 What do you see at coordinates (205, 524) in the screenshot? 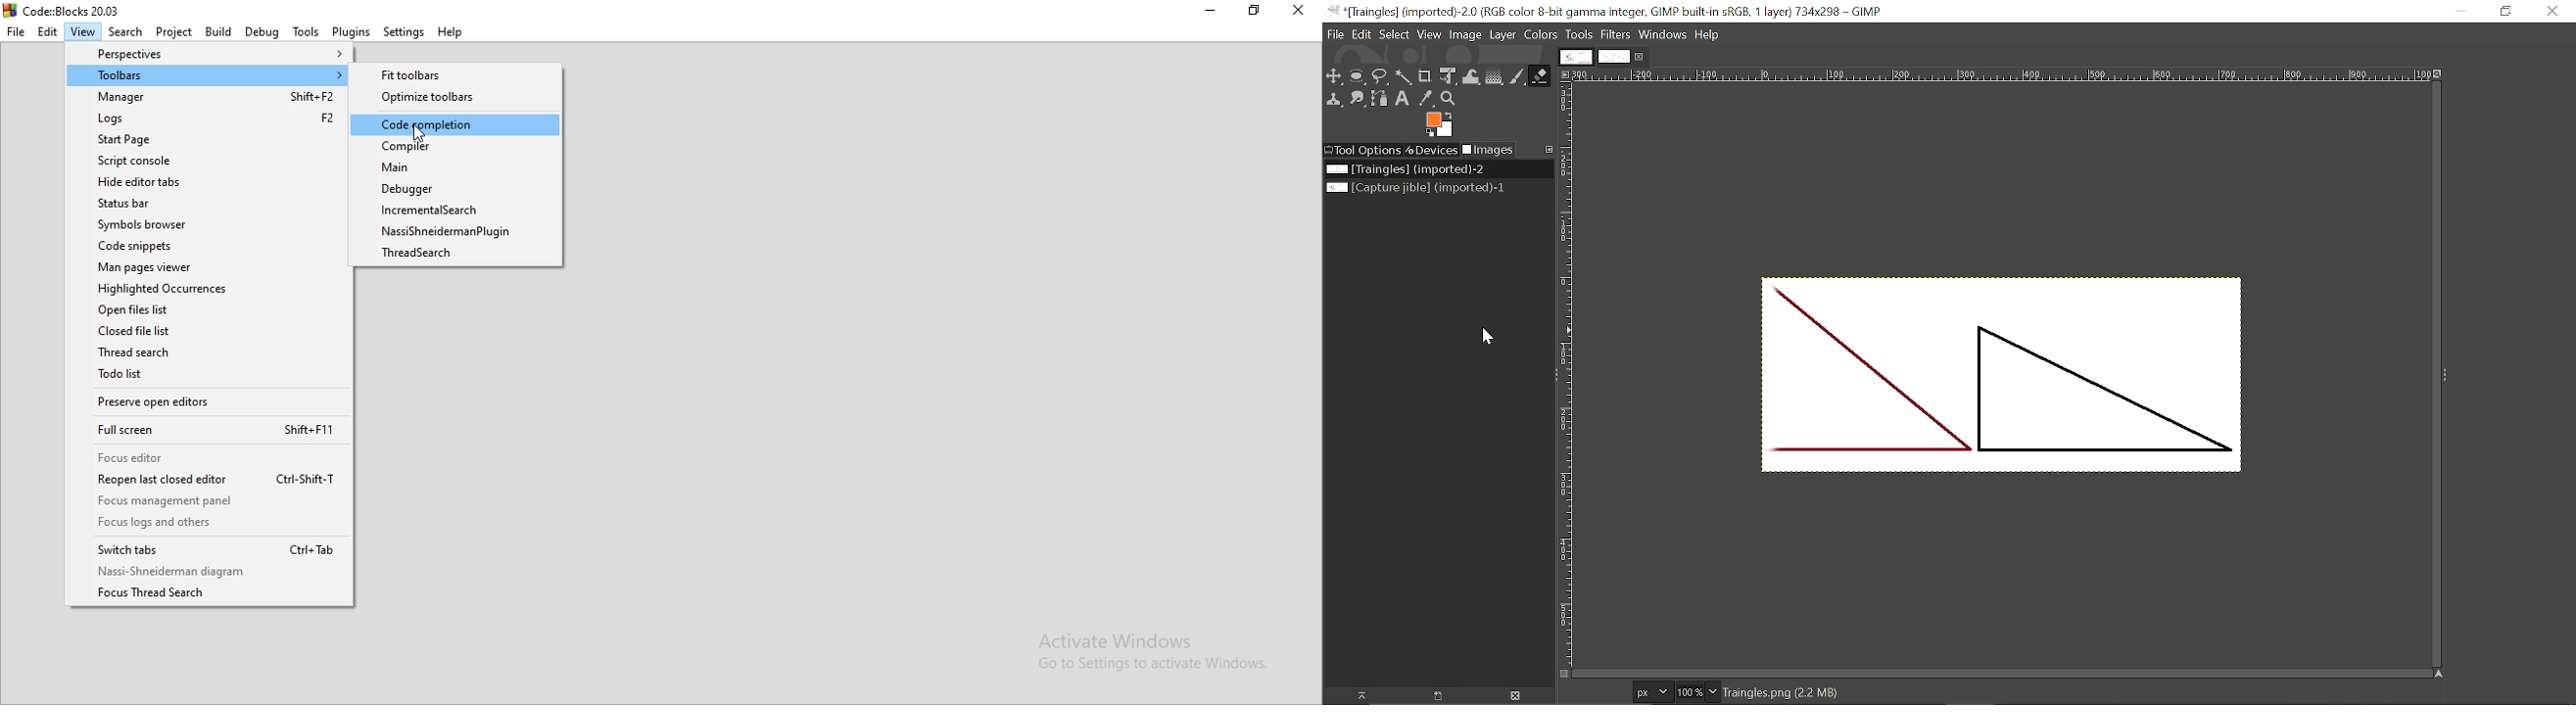
I see `Focus legs and others` at bounding box center [205, 524].